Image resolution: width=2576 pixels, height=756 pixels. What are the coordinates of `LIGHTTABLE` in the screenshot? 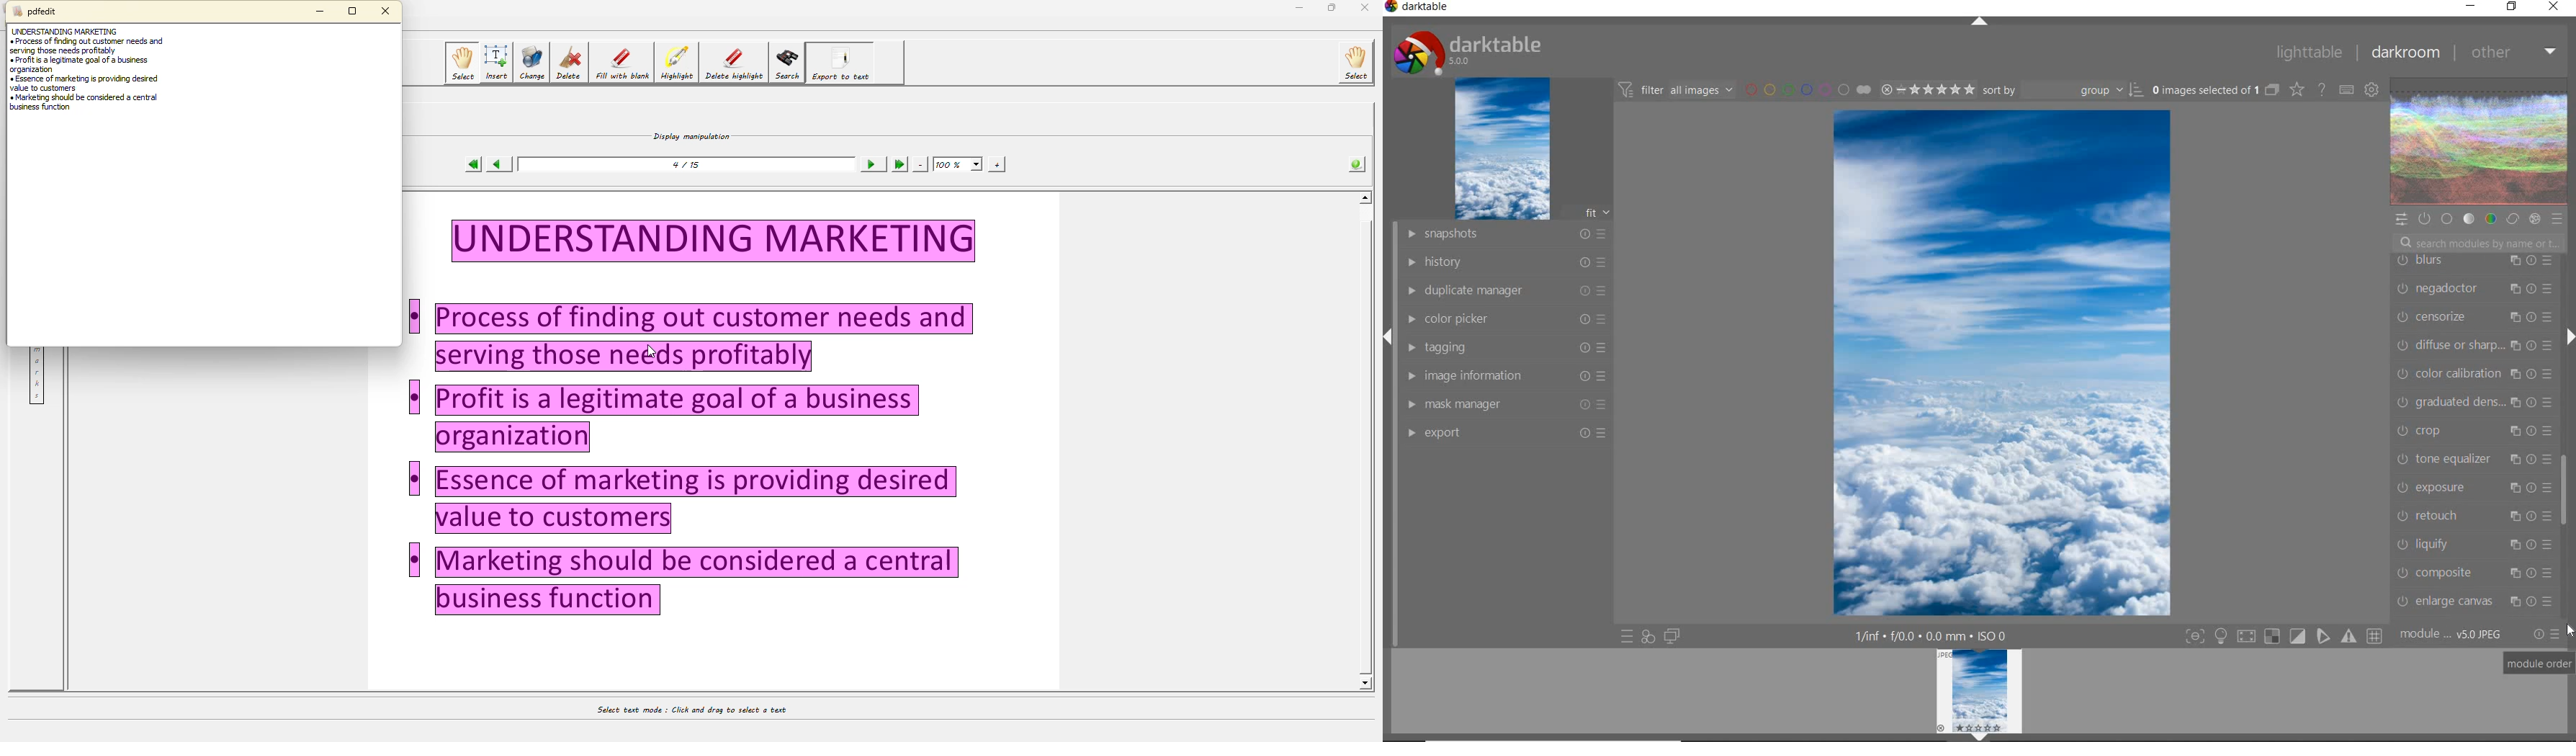 It's located at (2308, 51).